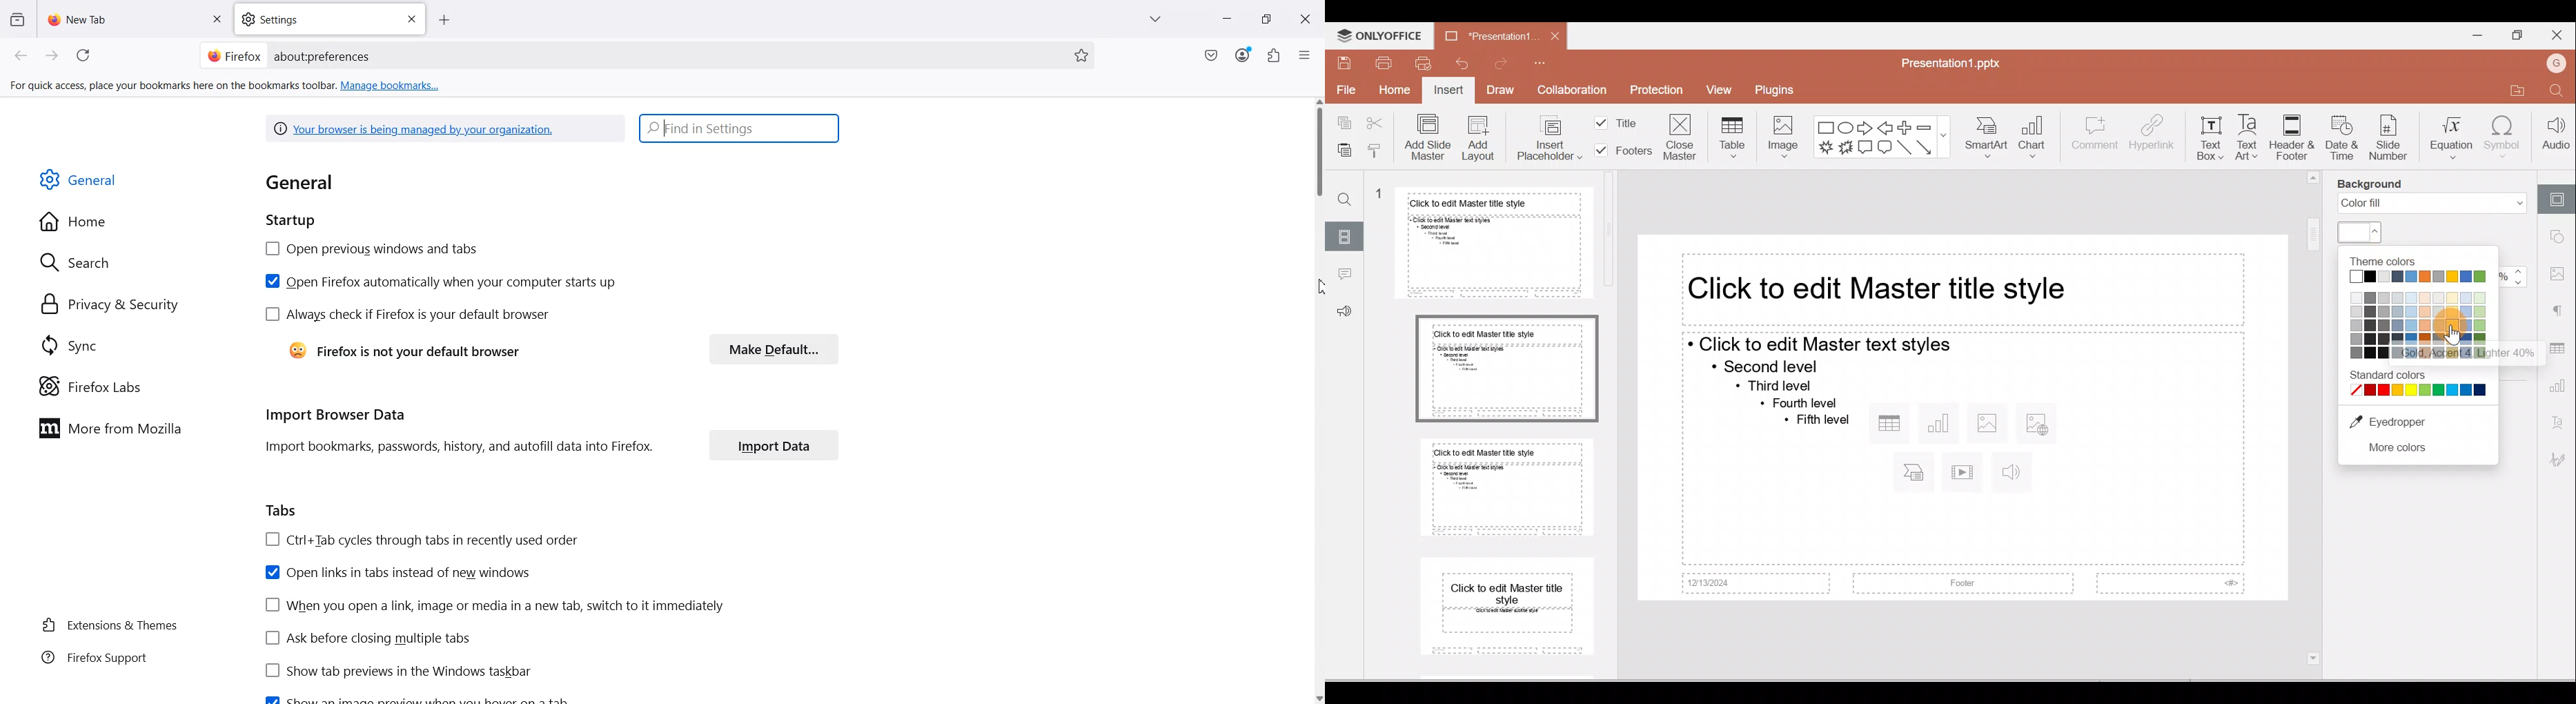 This screenshot has height=728, width=2576. I want to click on Explosion 2, so click(1846, 149).